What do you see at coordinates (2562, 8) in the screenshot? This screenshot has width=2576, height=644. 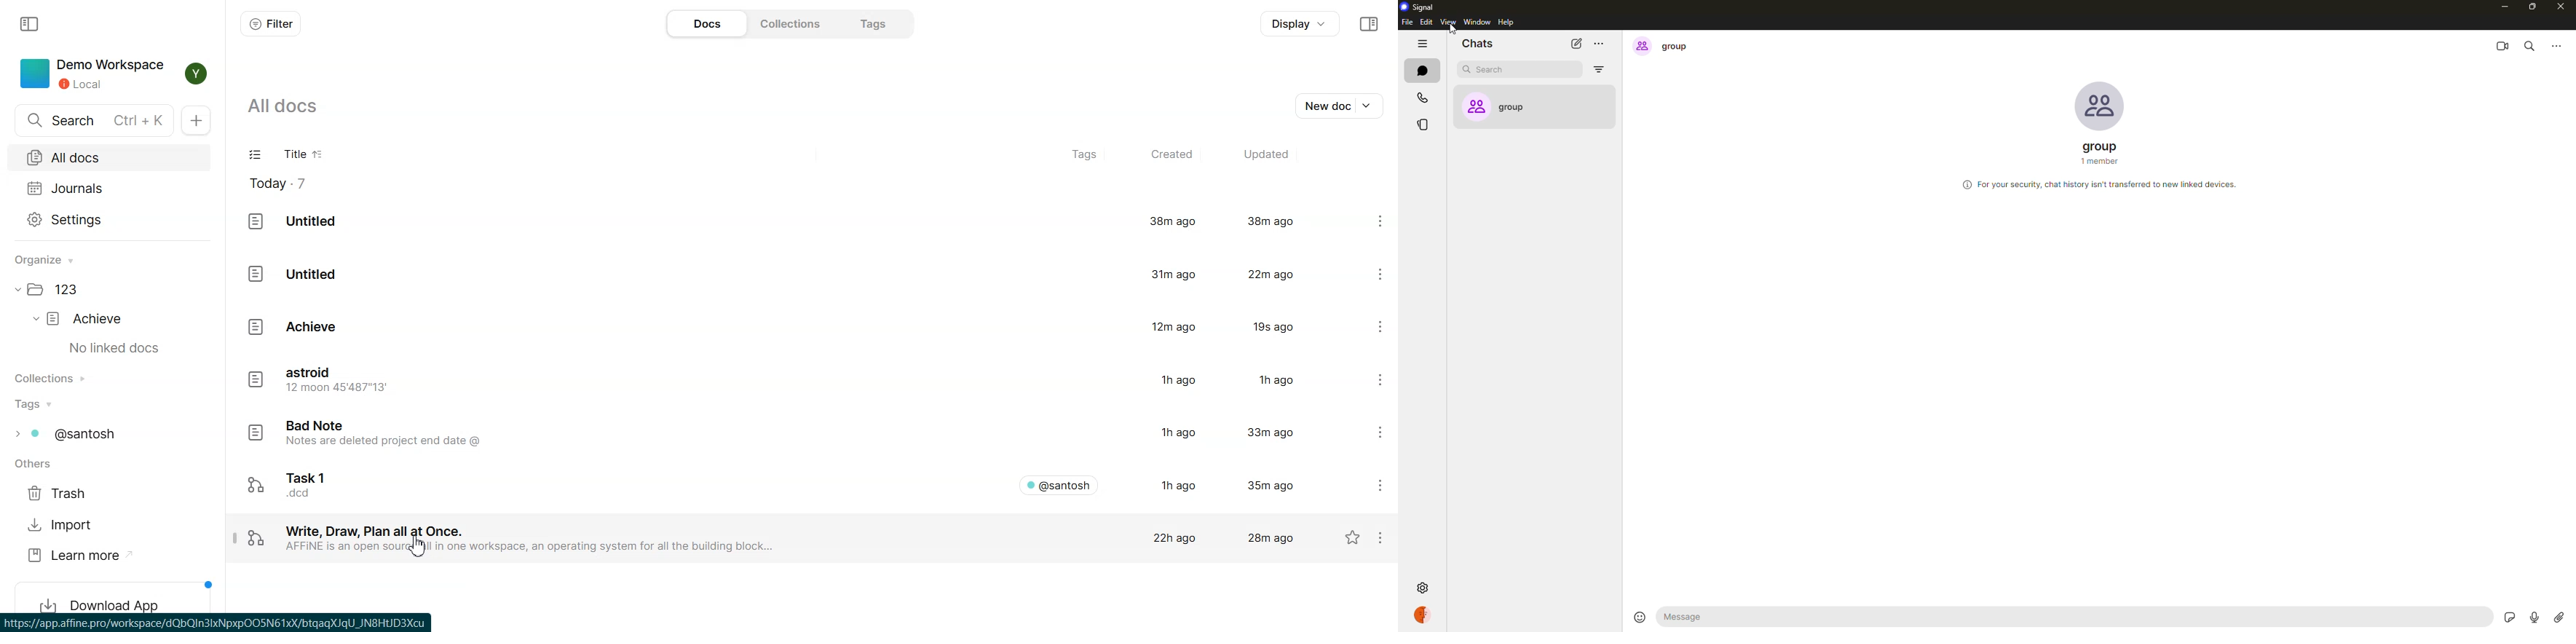 I see `close` at bounding box center [2562, 8].